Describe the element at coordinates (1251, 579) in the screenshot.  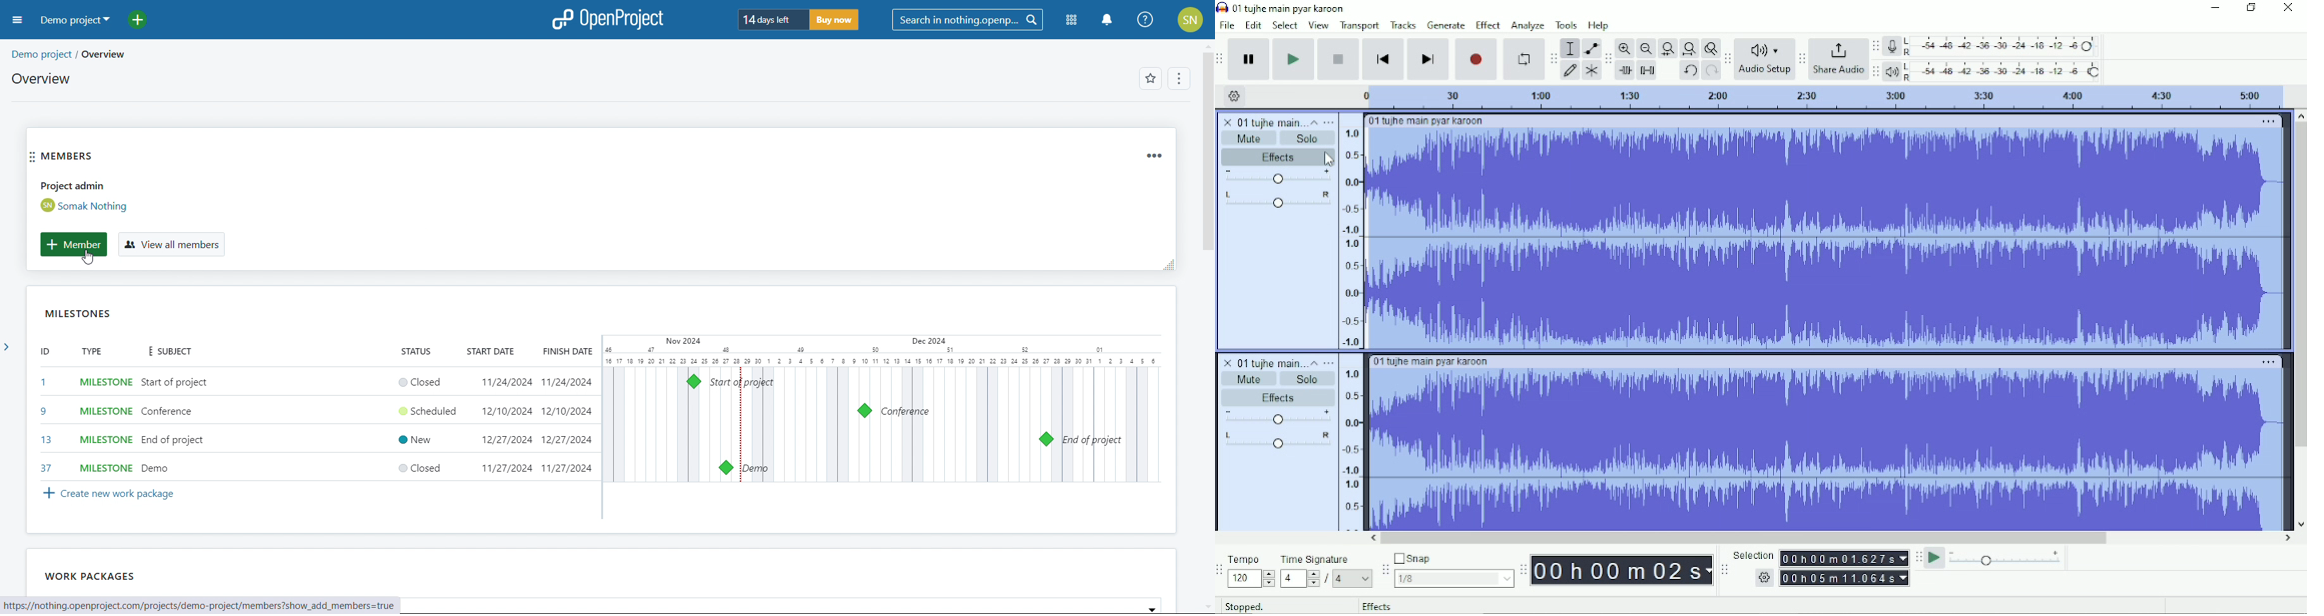
I see `120` at that location.